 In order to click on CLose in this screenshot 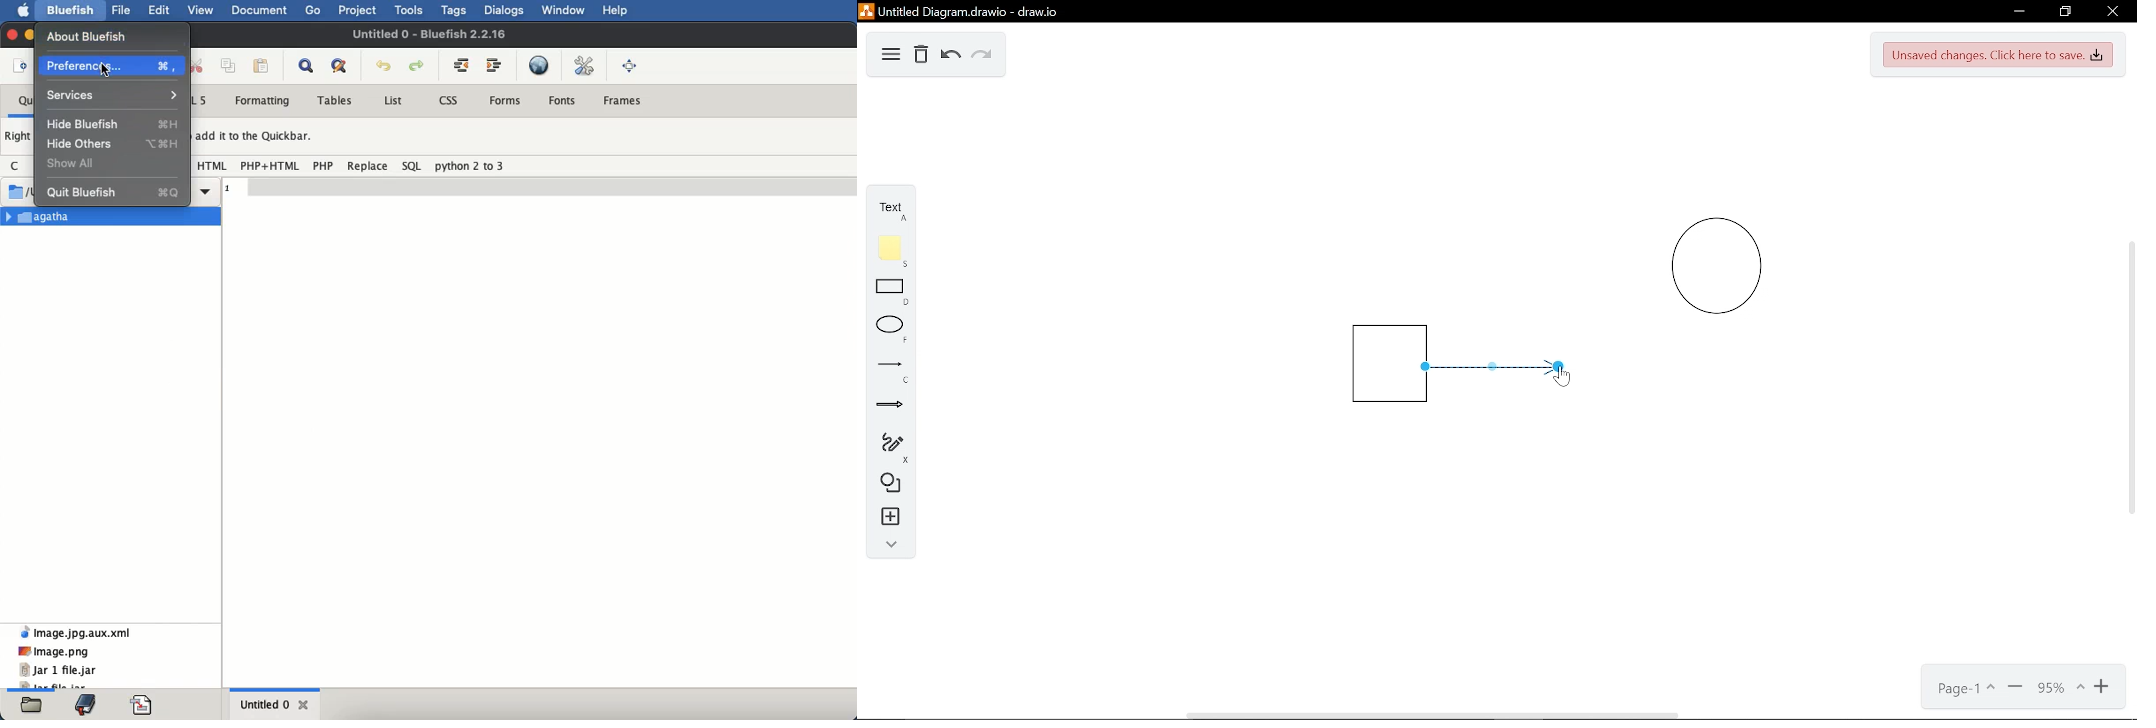, I will do `click(2111, 12)`.